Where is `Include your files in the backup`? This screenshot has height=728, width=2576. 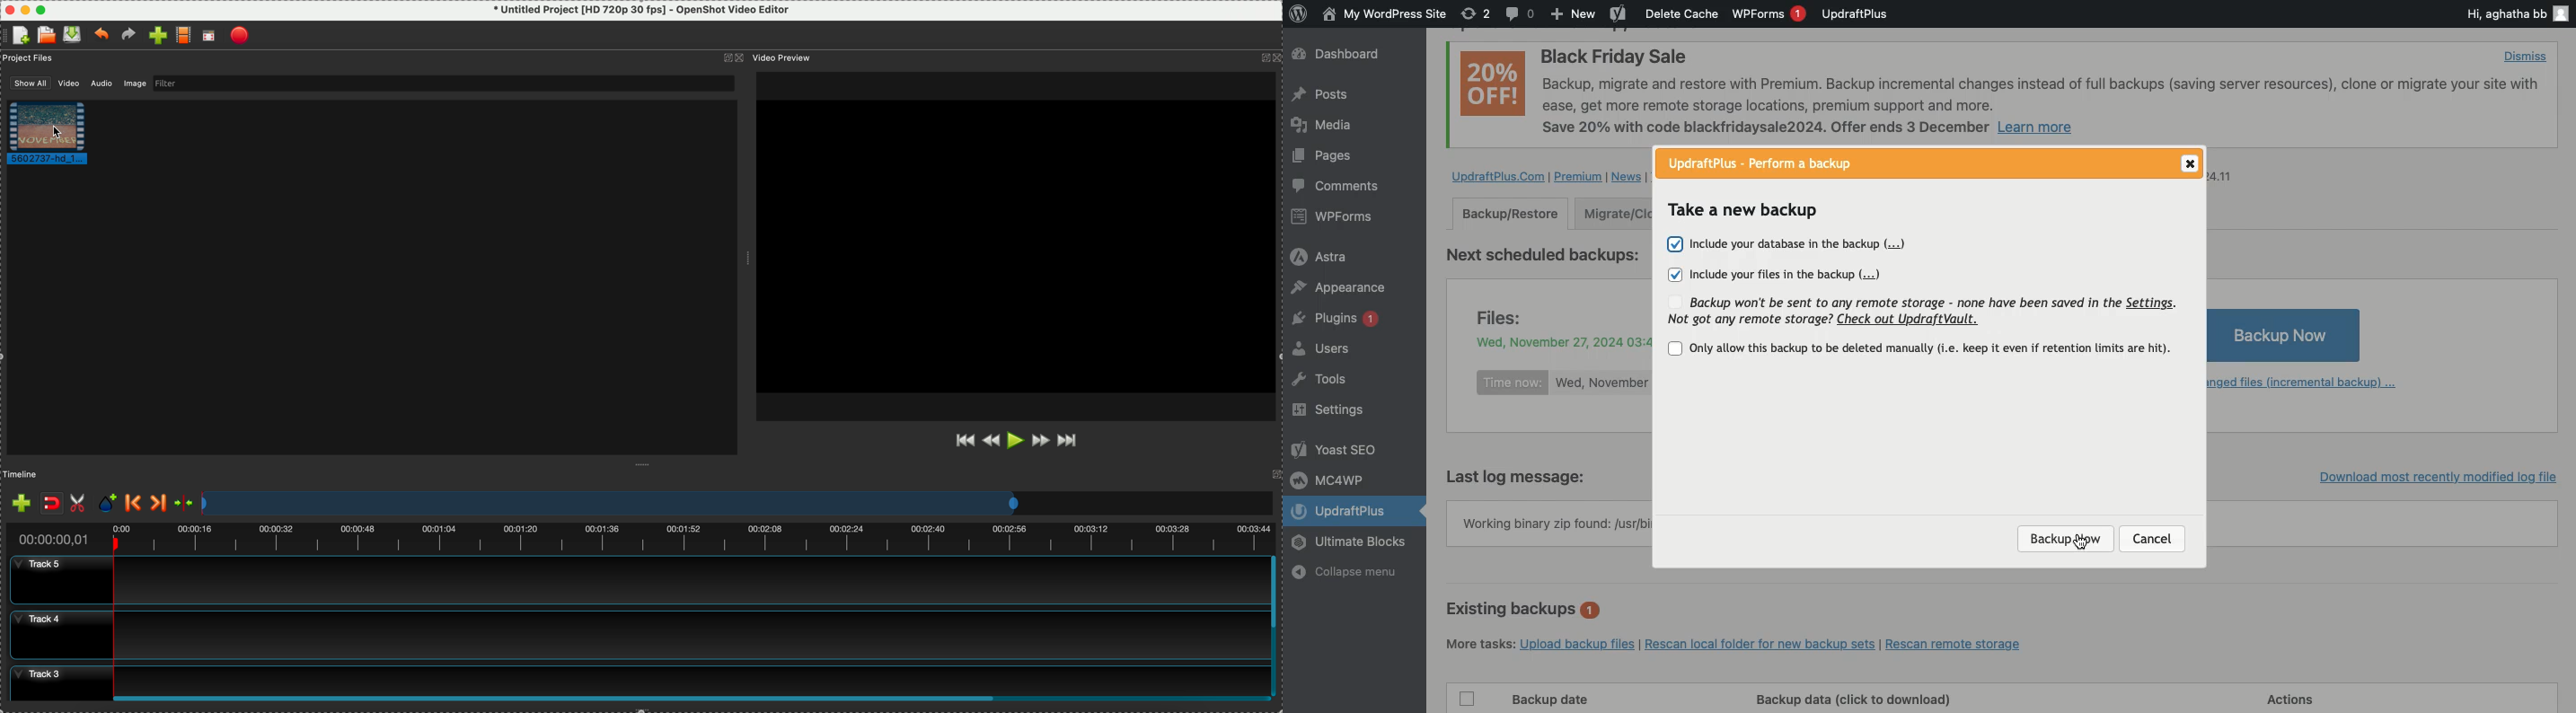 Include your files in the backup is located at coordinates (1777, 273).